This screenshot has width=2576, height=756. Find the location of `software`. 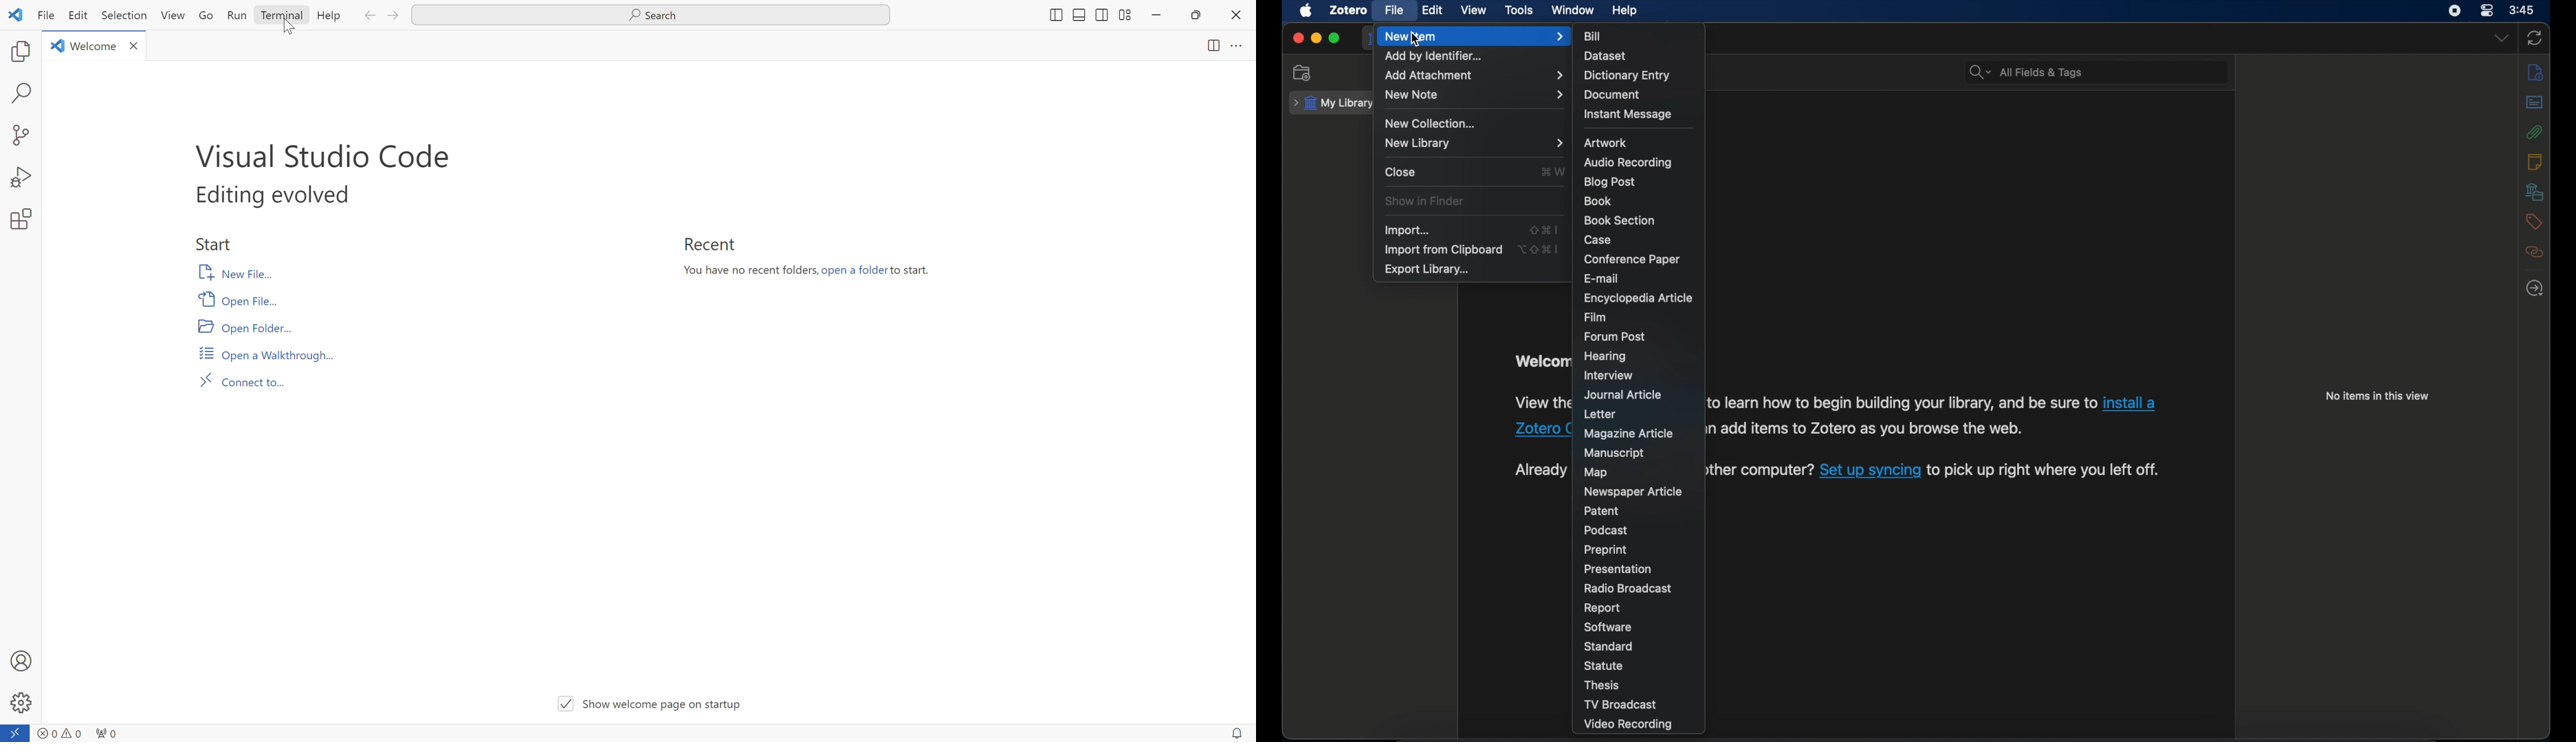

software is located at coordinates (1609, 628).